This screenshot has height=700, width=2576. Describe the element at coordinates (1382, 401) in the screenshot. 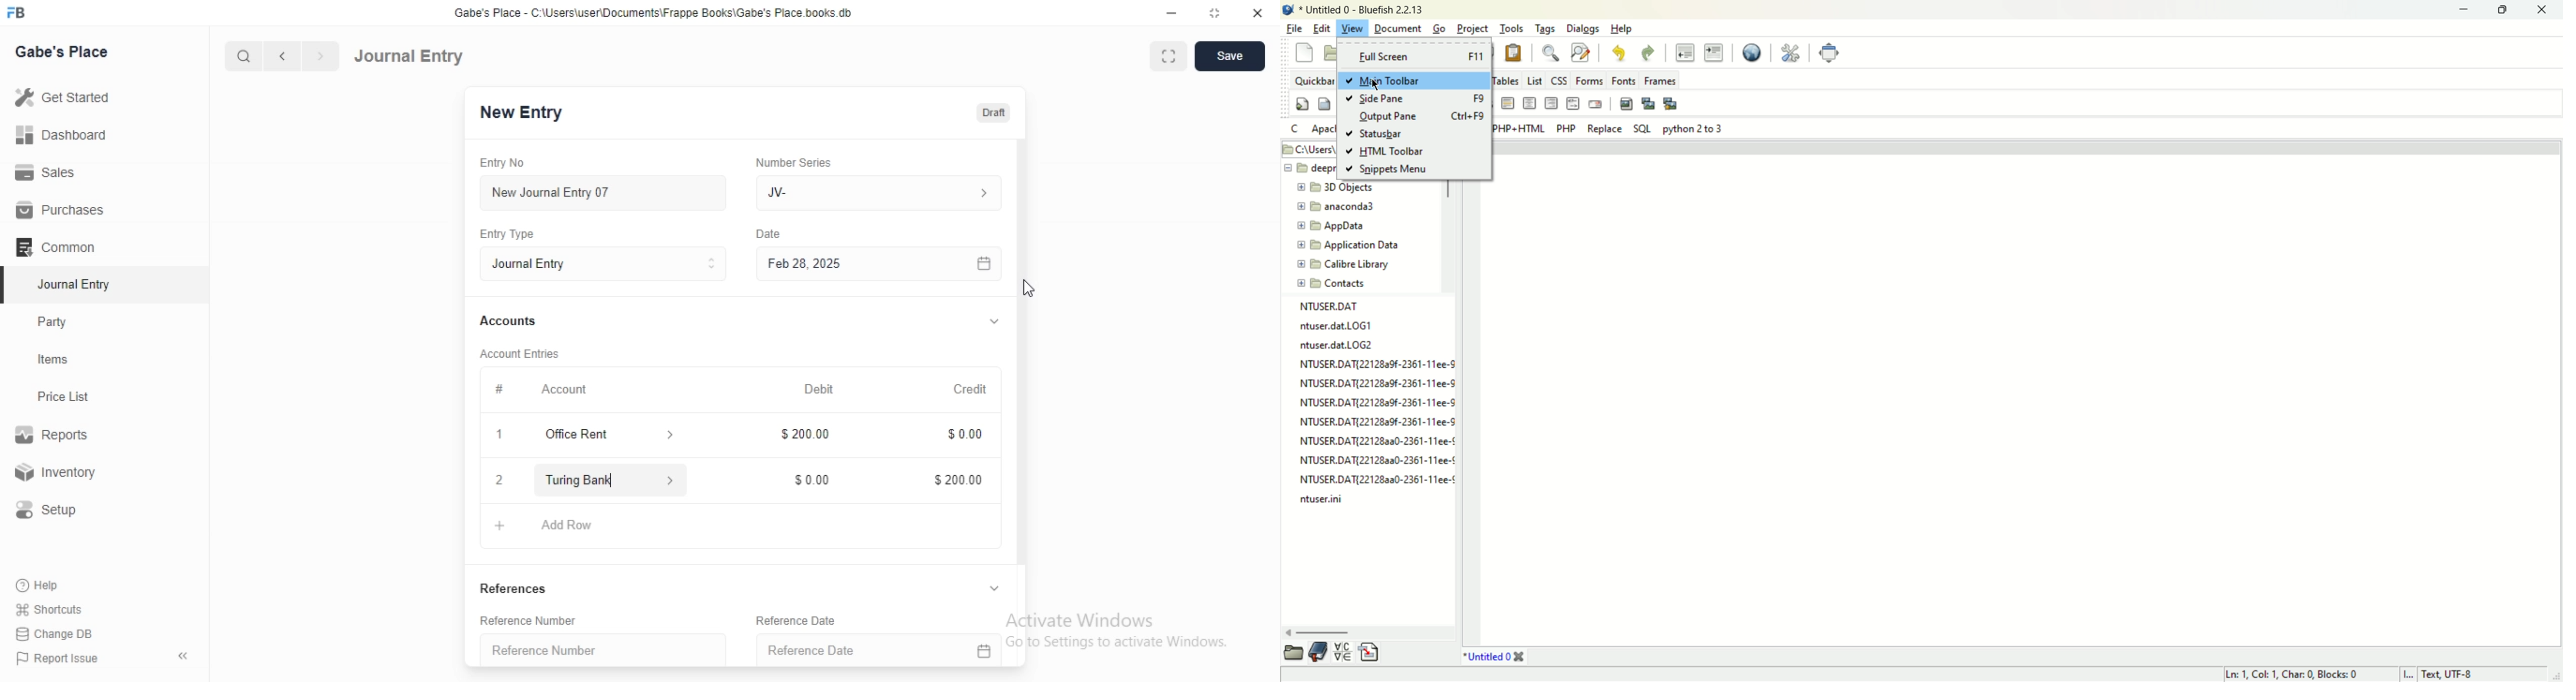

I see `NTUSER.DATI?22128a0f-2361-11ee-C` at that location.